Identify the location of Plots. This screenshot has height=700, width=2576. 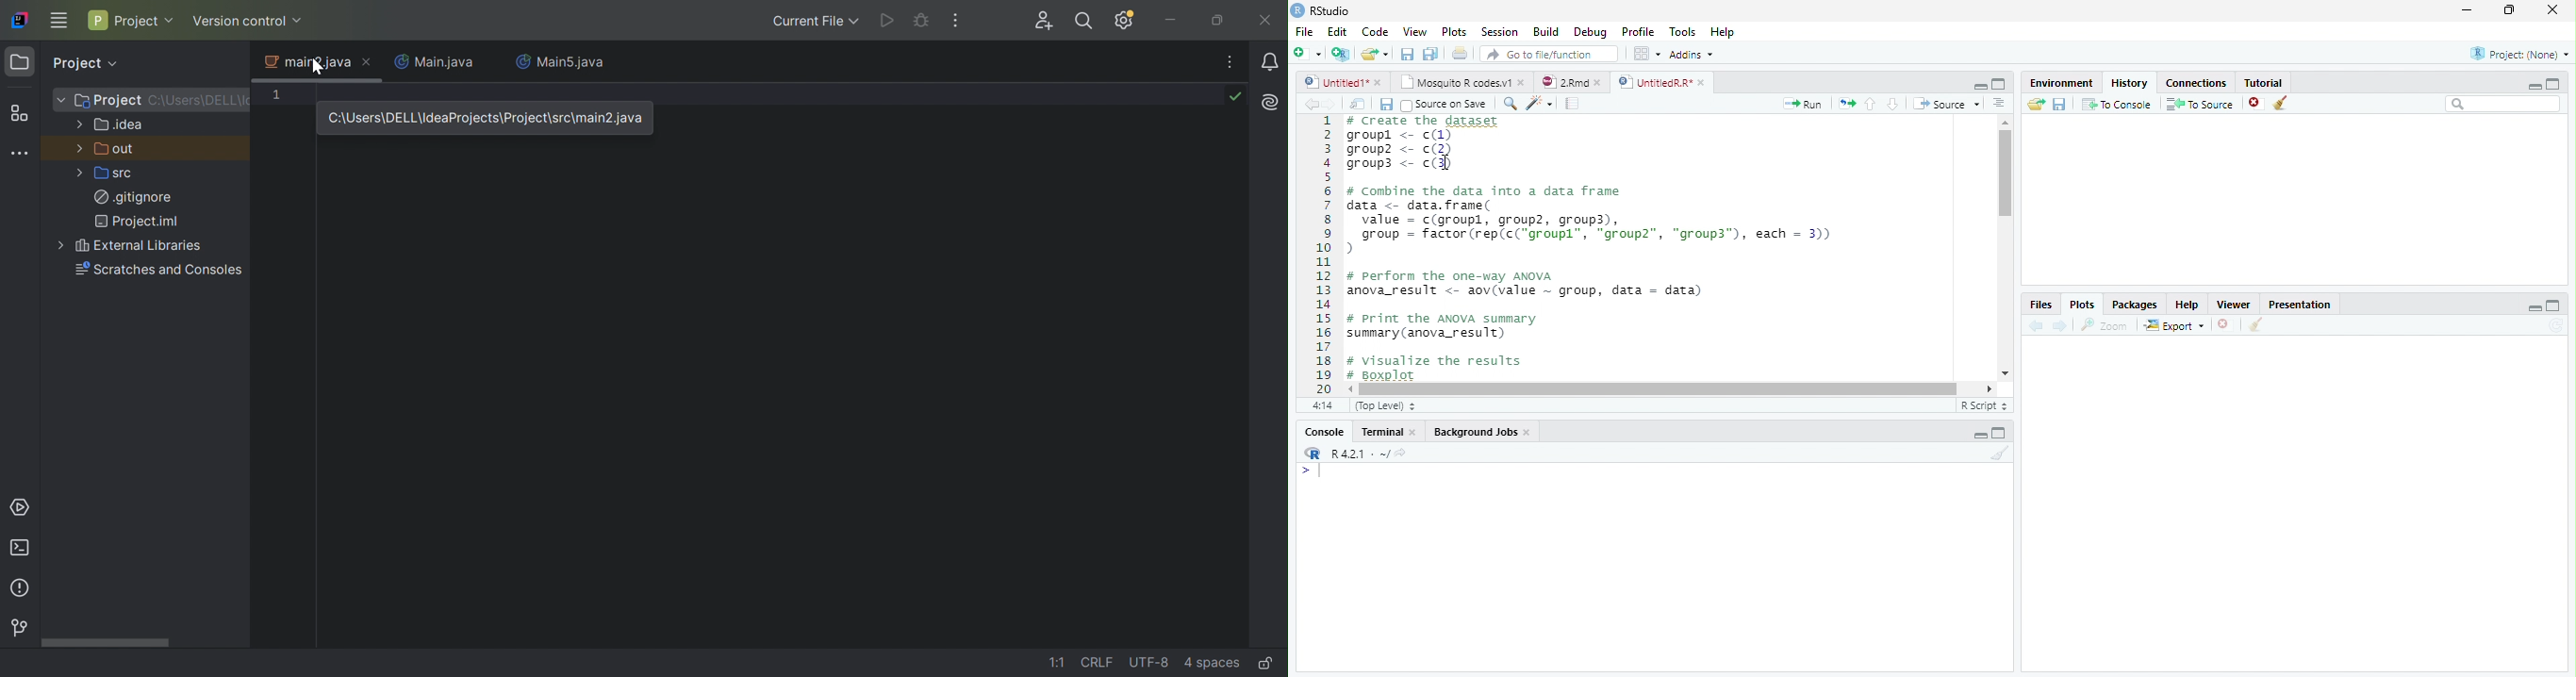
(1454, 32).